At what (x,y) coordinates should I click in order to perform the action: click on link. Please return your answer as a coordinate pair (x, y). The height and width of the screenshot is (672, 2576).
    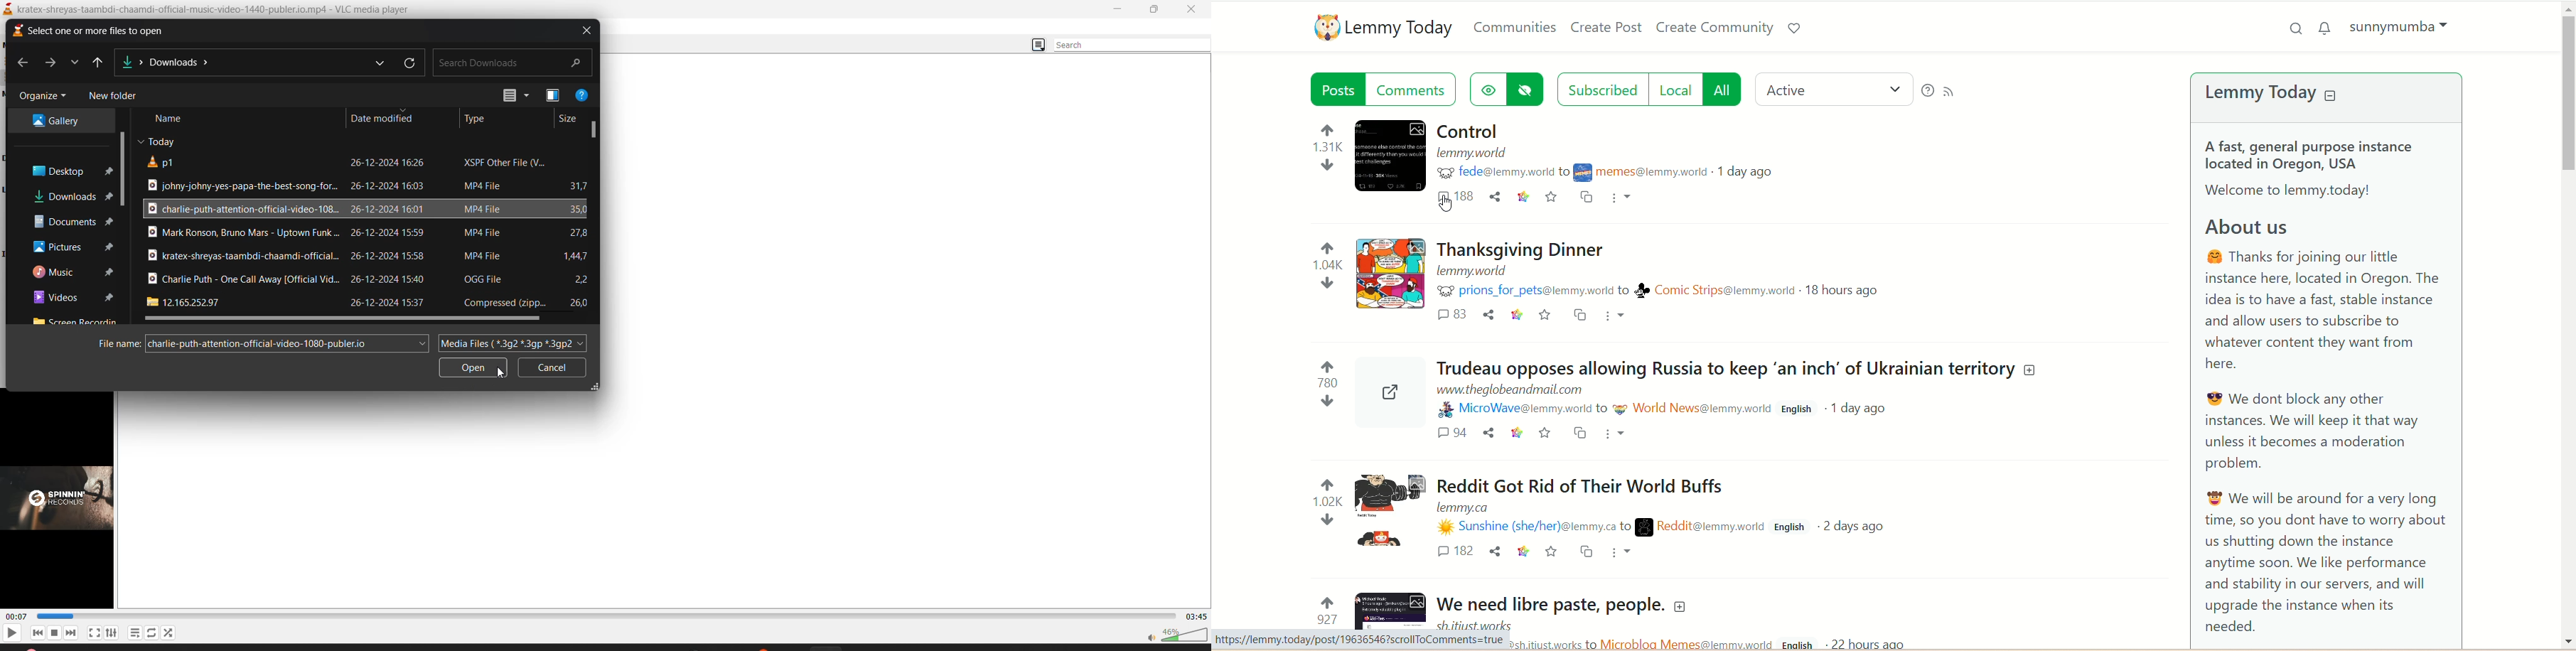
    Looking at the image, I should click on (1517, 314).